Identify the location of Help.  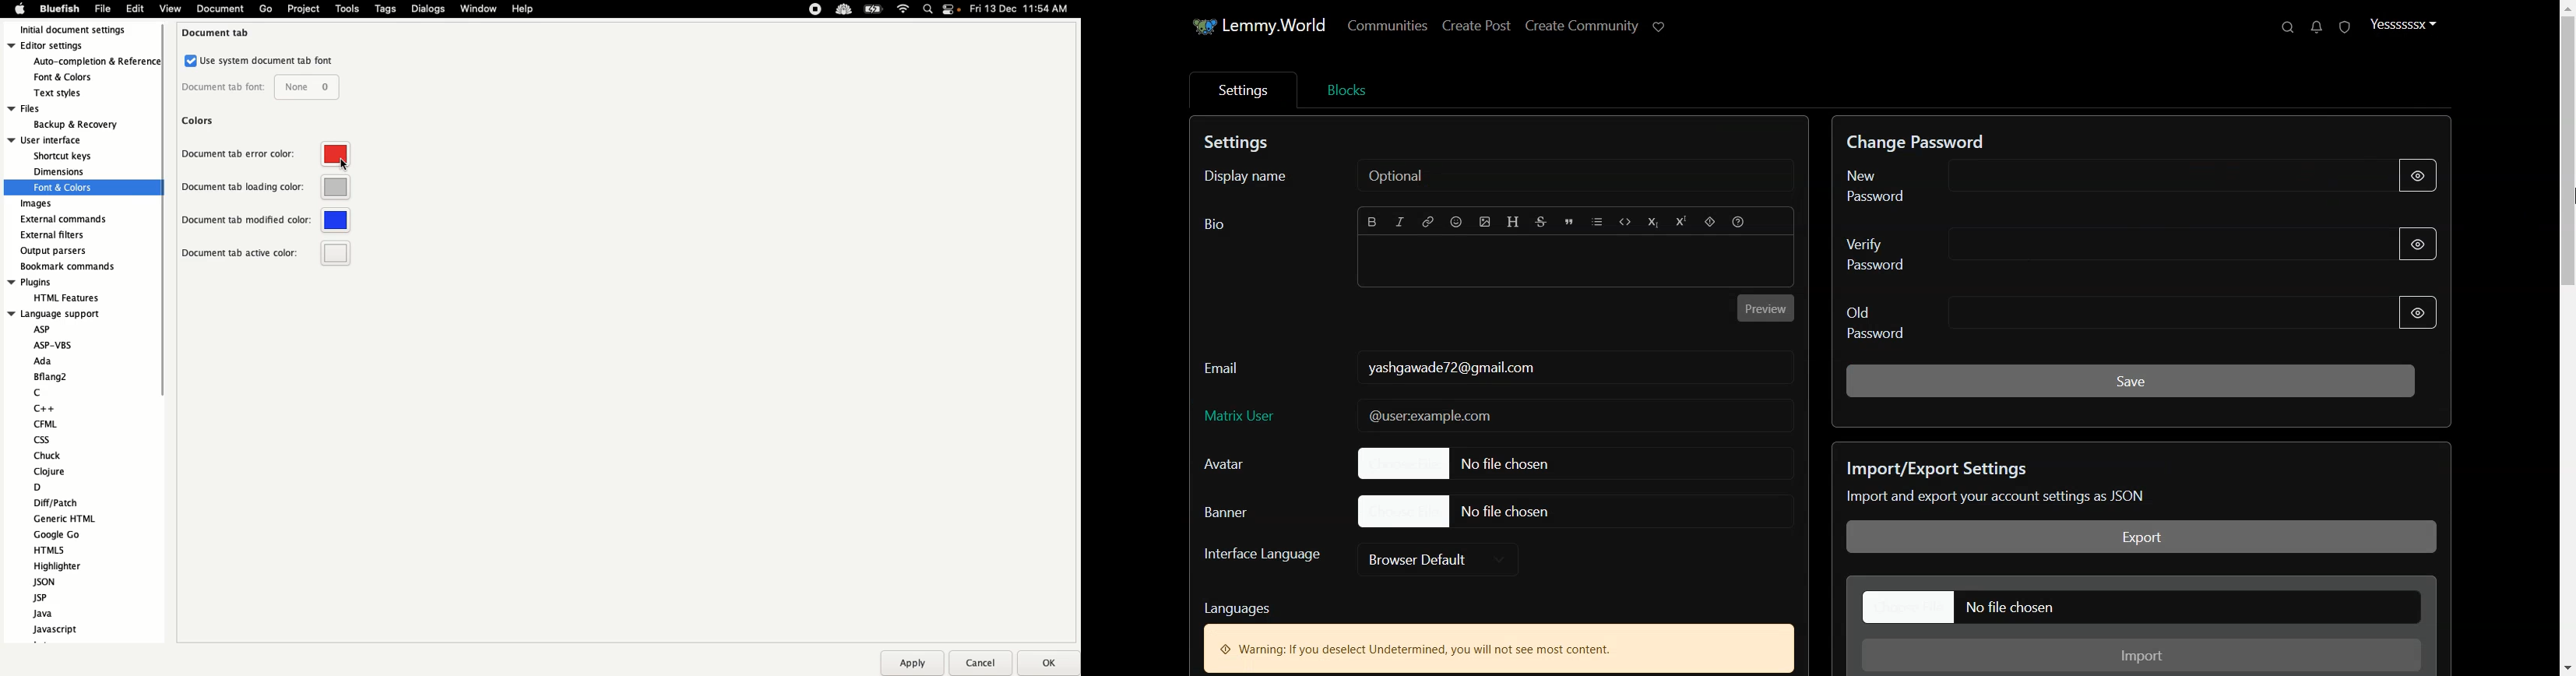
(523, 8).